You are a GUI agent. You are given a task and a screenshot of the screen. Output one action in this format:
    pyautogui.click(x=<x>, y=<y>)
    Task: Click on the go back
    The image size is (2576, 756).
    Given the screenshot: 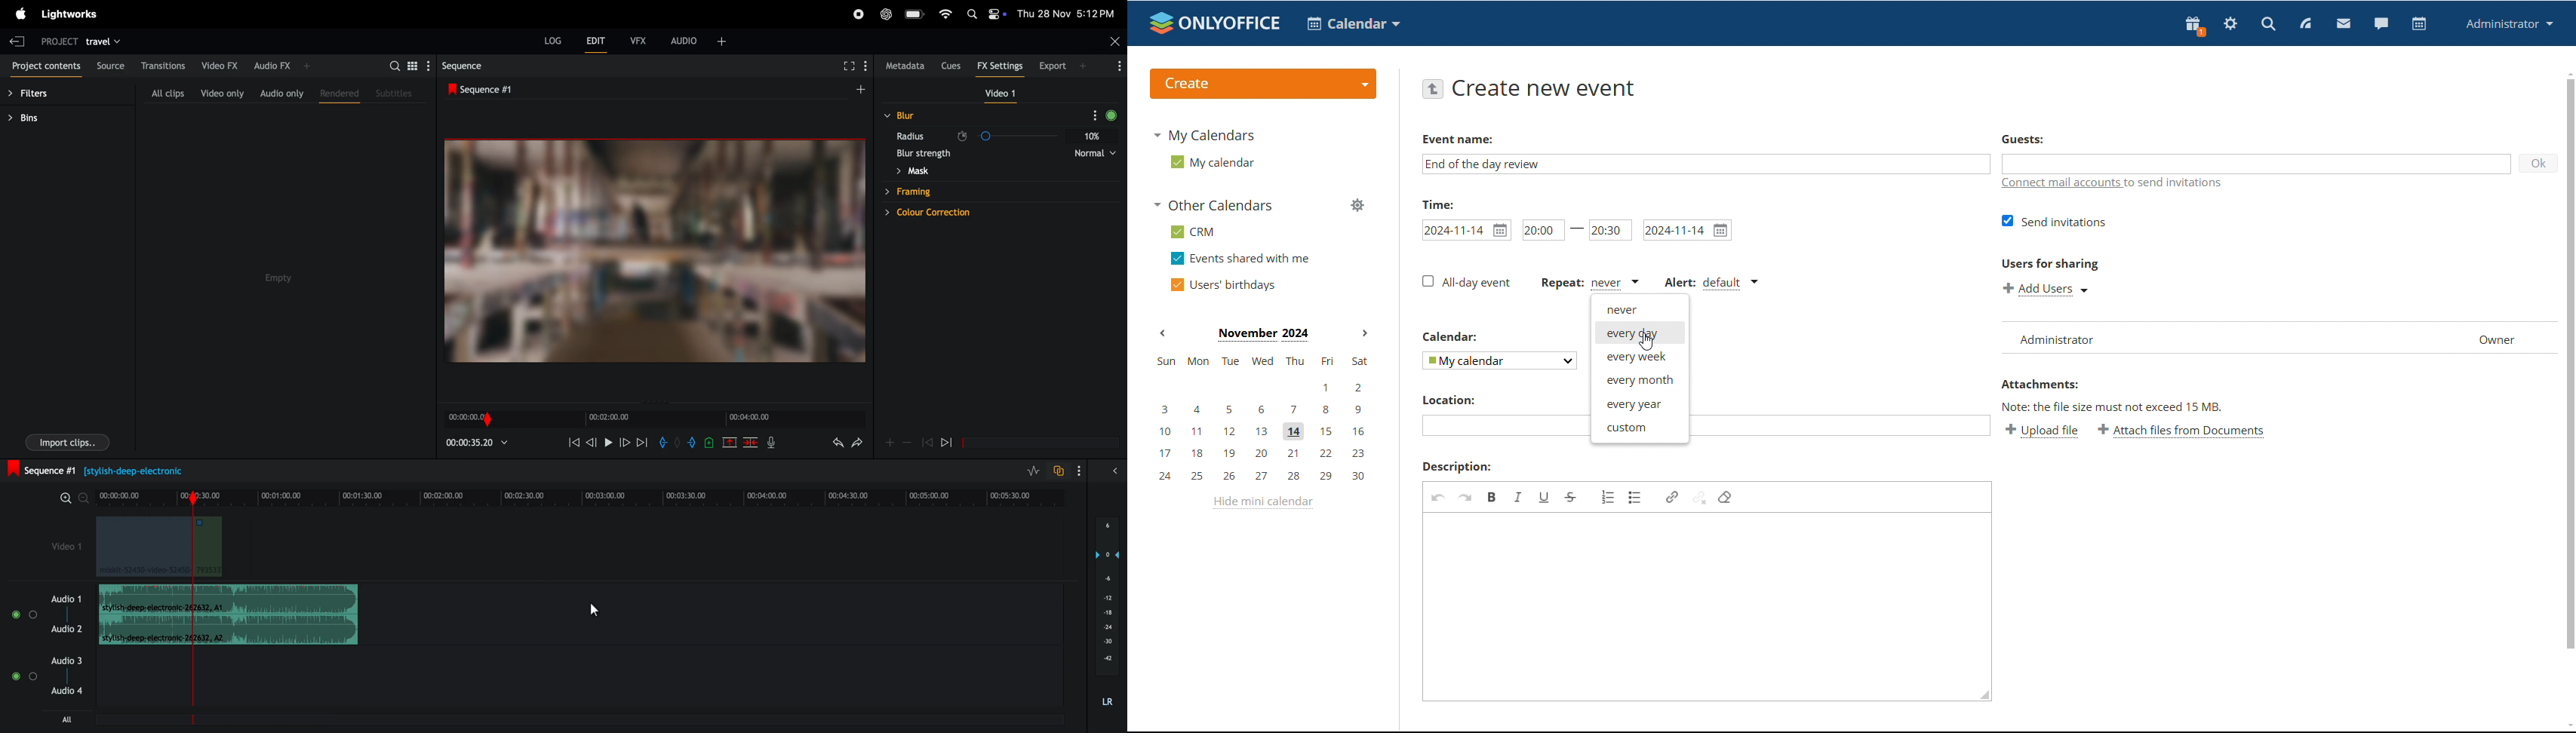 What is the action you would take?
    pyautogui.click(x=1432, y=87)
    